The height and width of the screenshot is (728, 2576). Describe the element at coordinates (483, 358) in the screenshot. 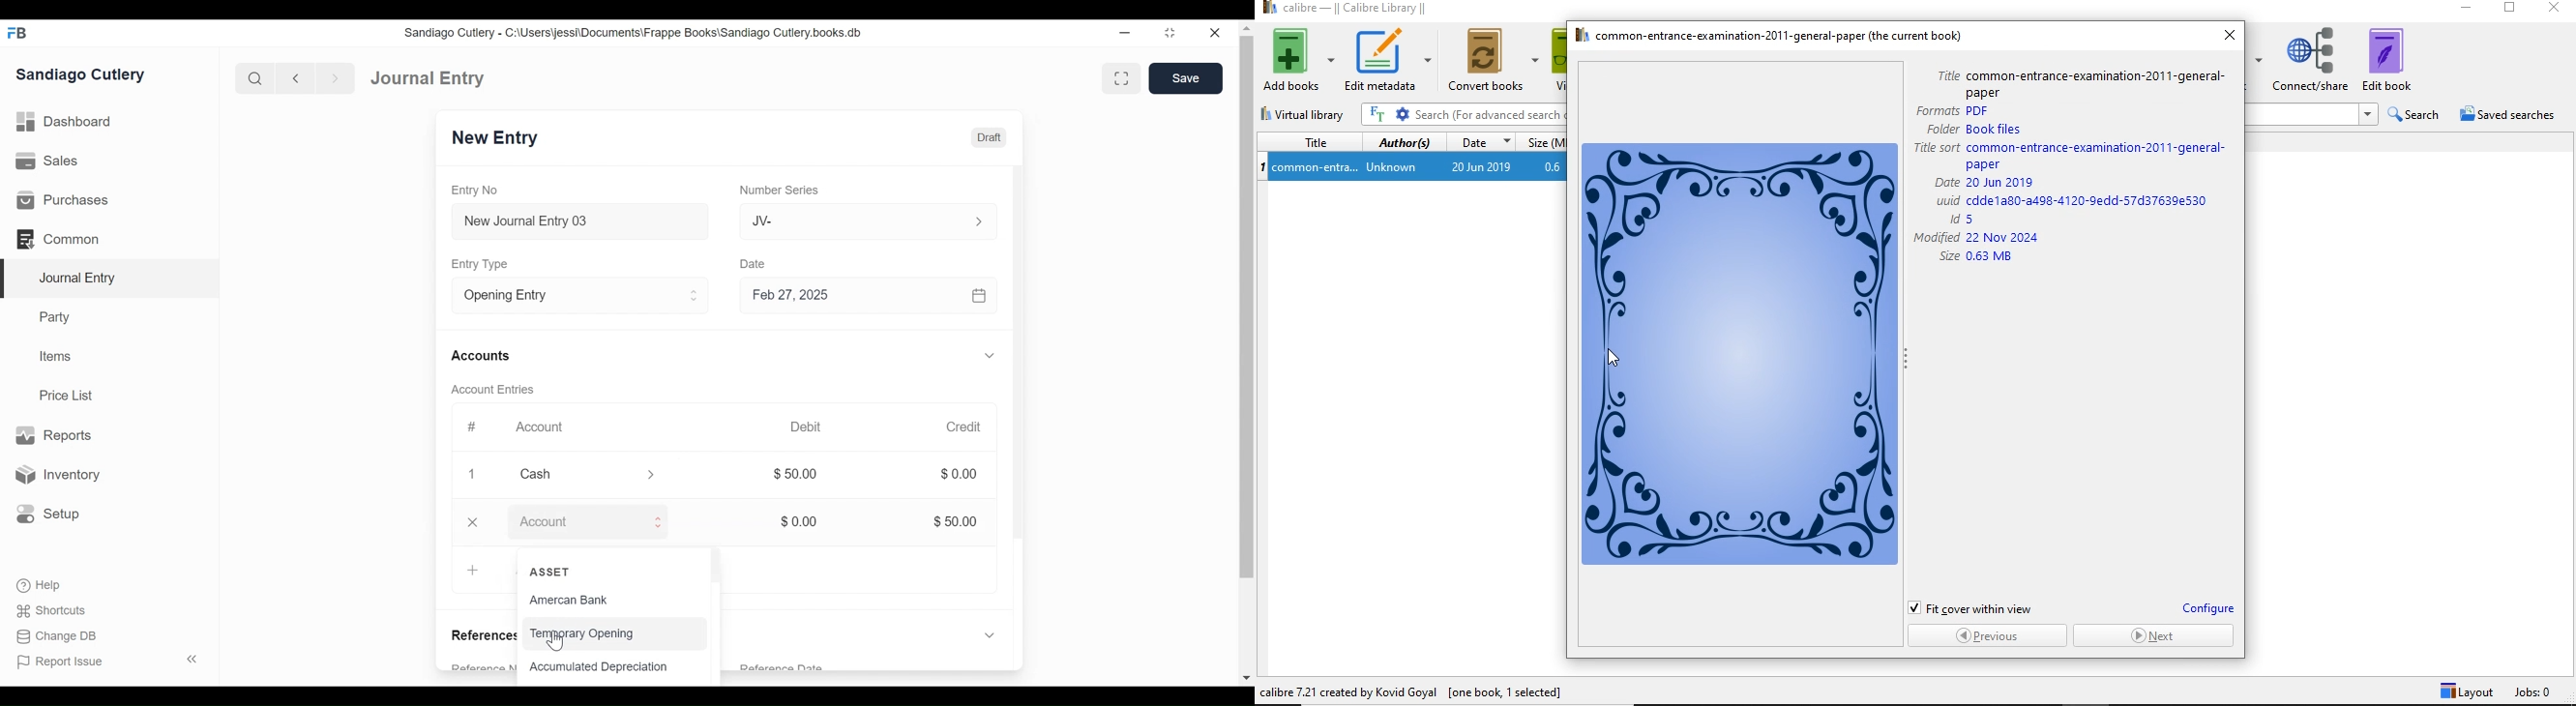

I see `Accounts` at that location.